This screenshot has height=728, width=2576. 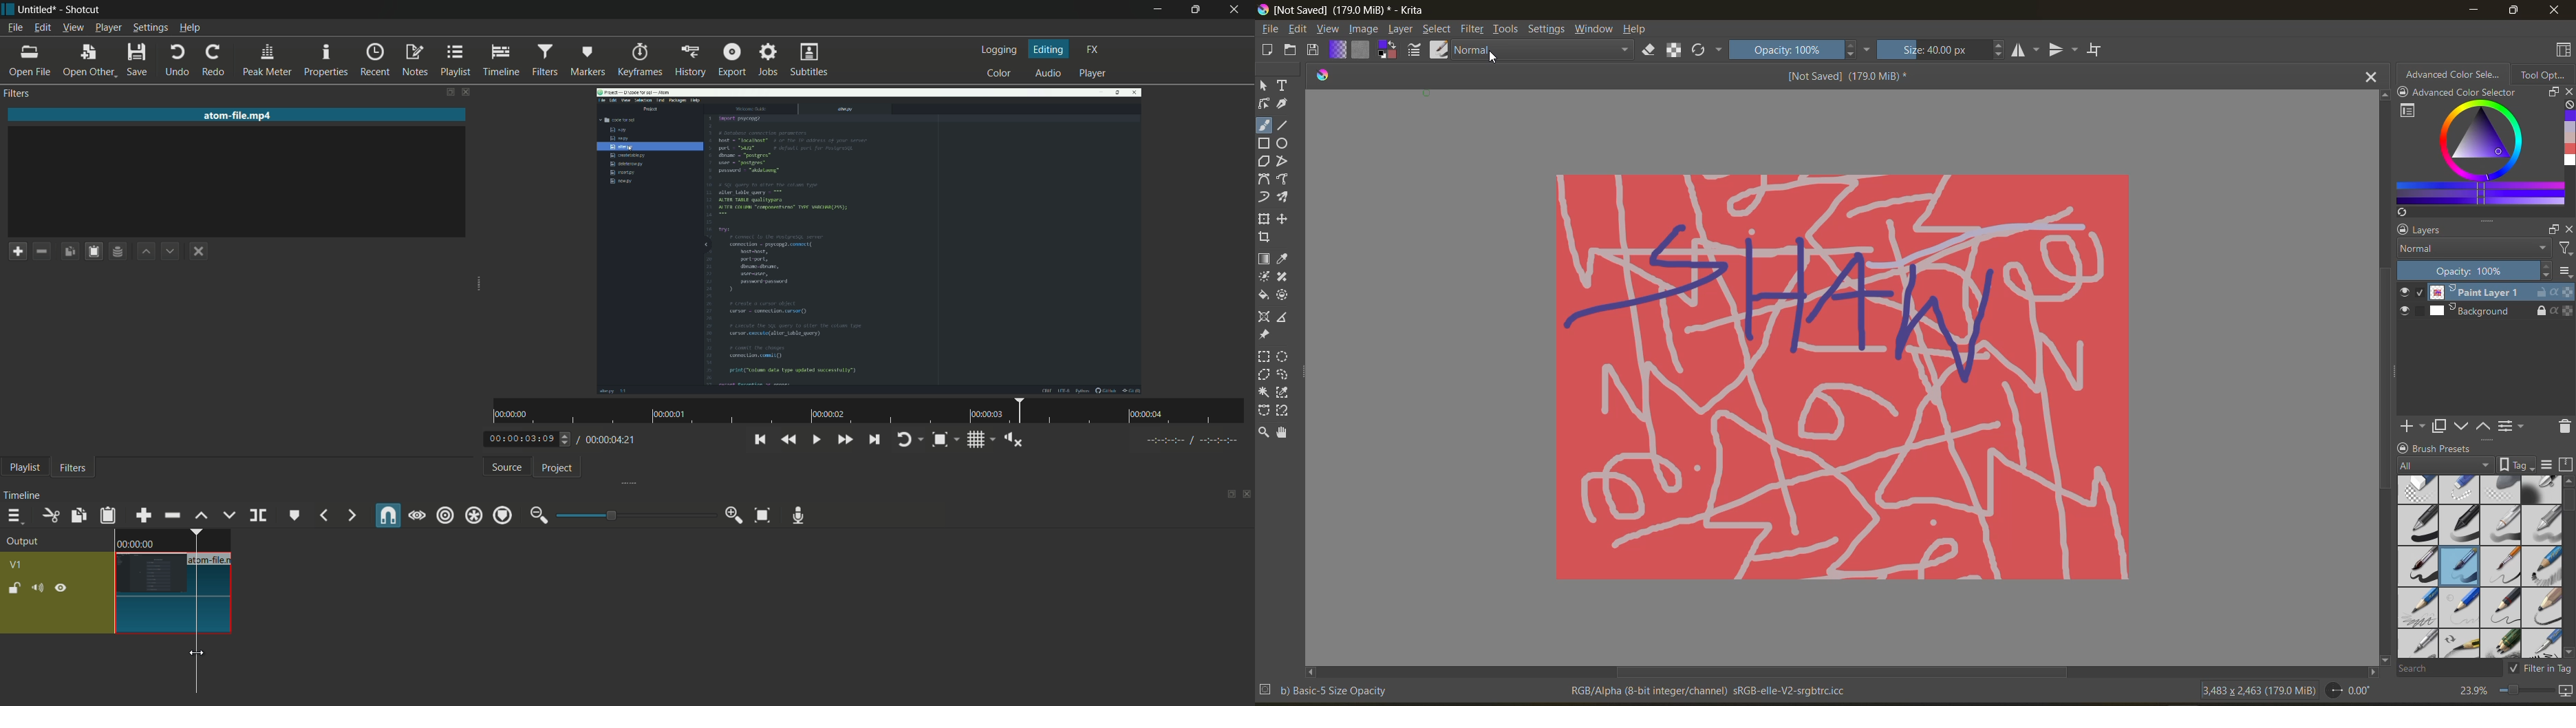 I want to click on undo, so click(x=178, y=59).